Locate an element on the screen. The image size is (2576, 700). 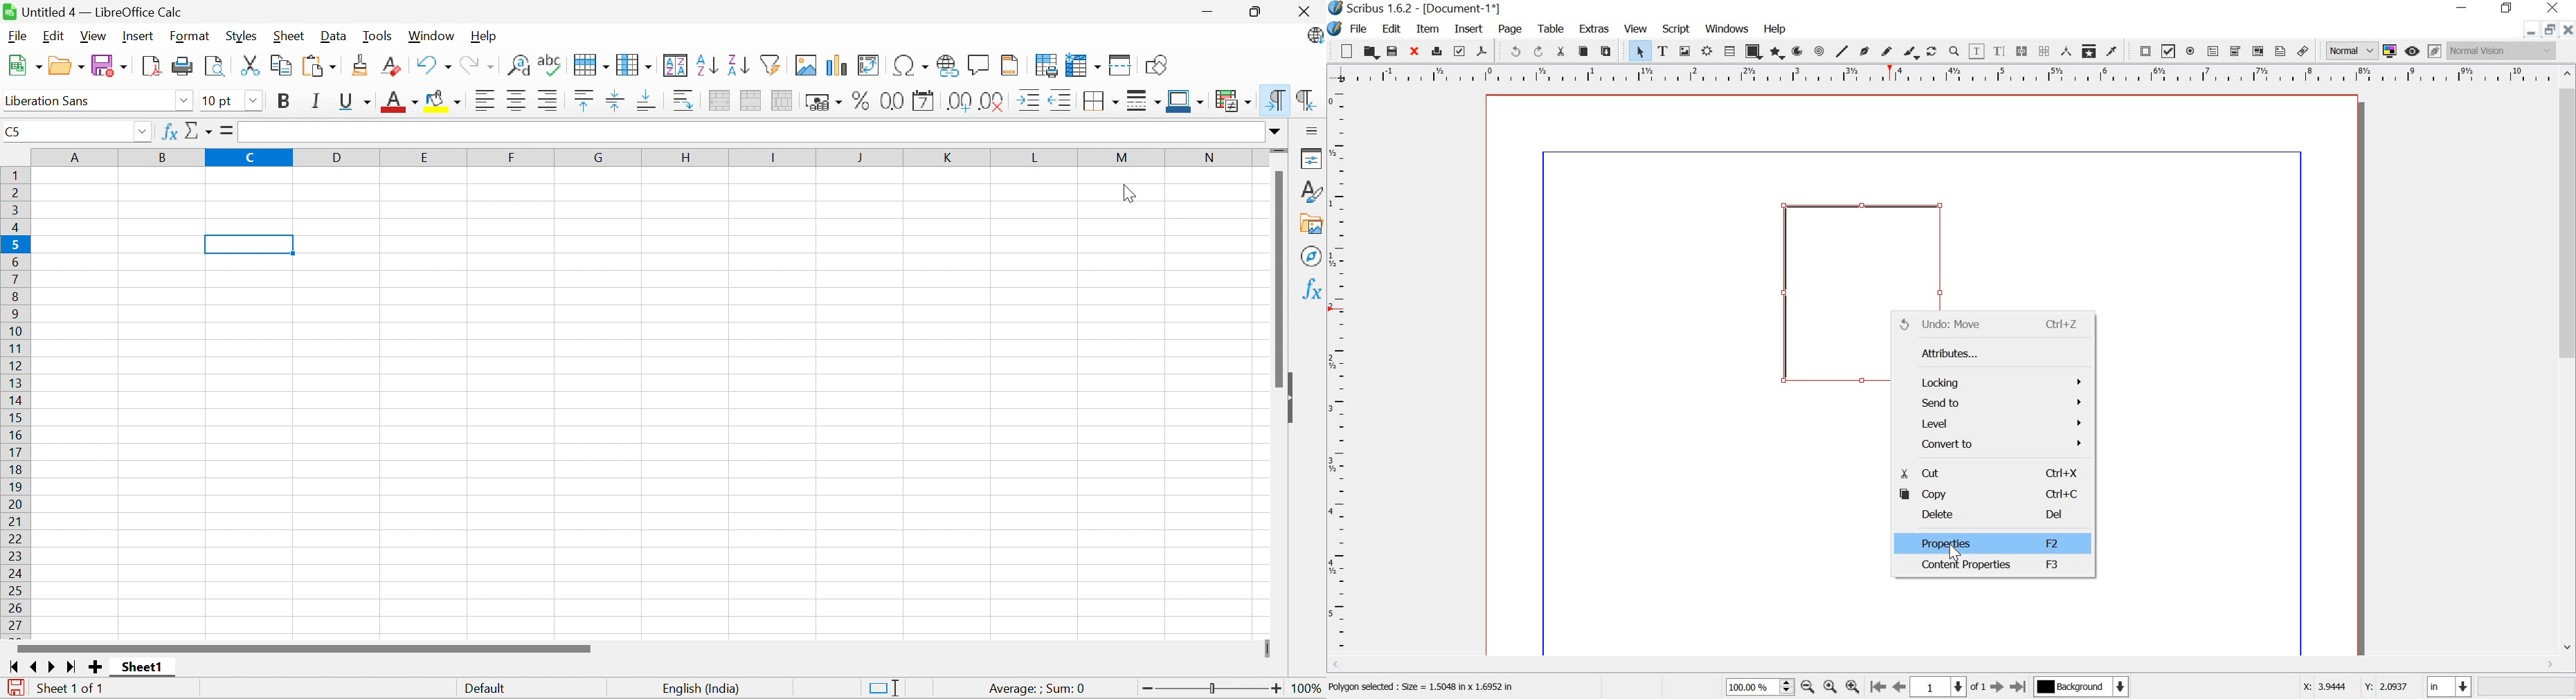
Insert image is located at coordinates (807, 66).